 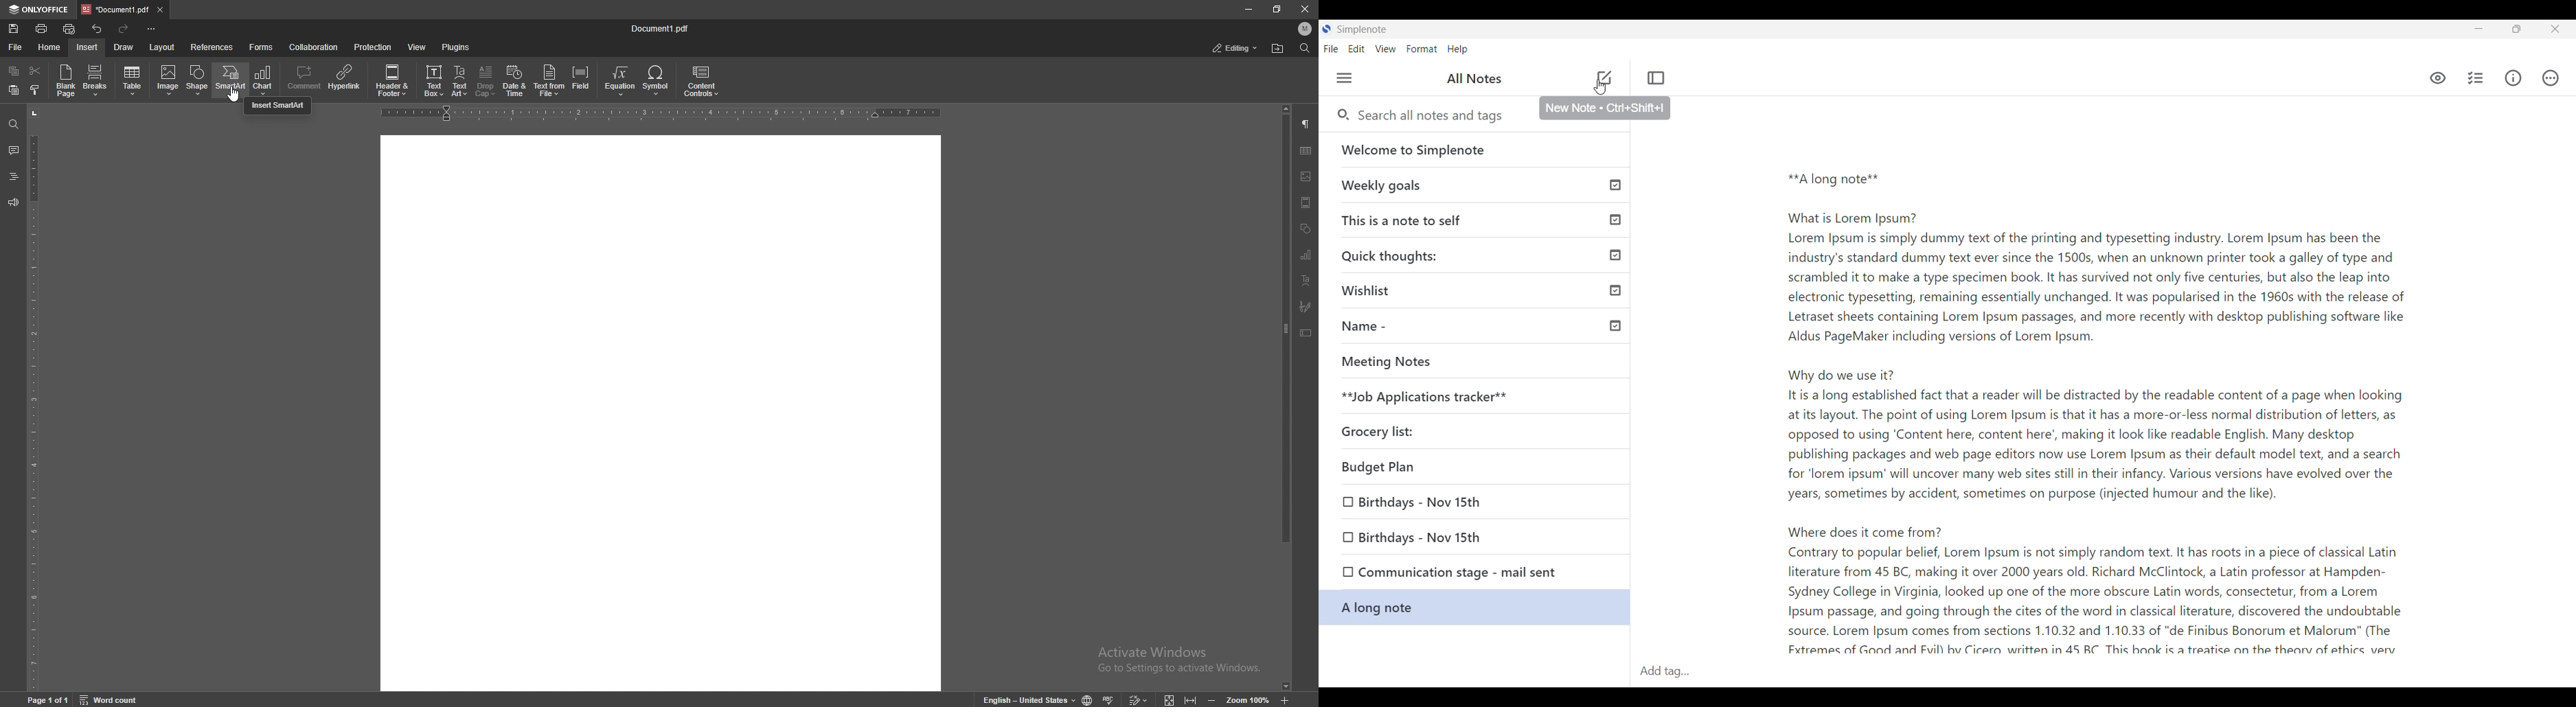 What do you see at coordinates (1425, 540) in the screenshot?
I see `Birthdays-Nov 15th` at bounding box center [1425, 540].